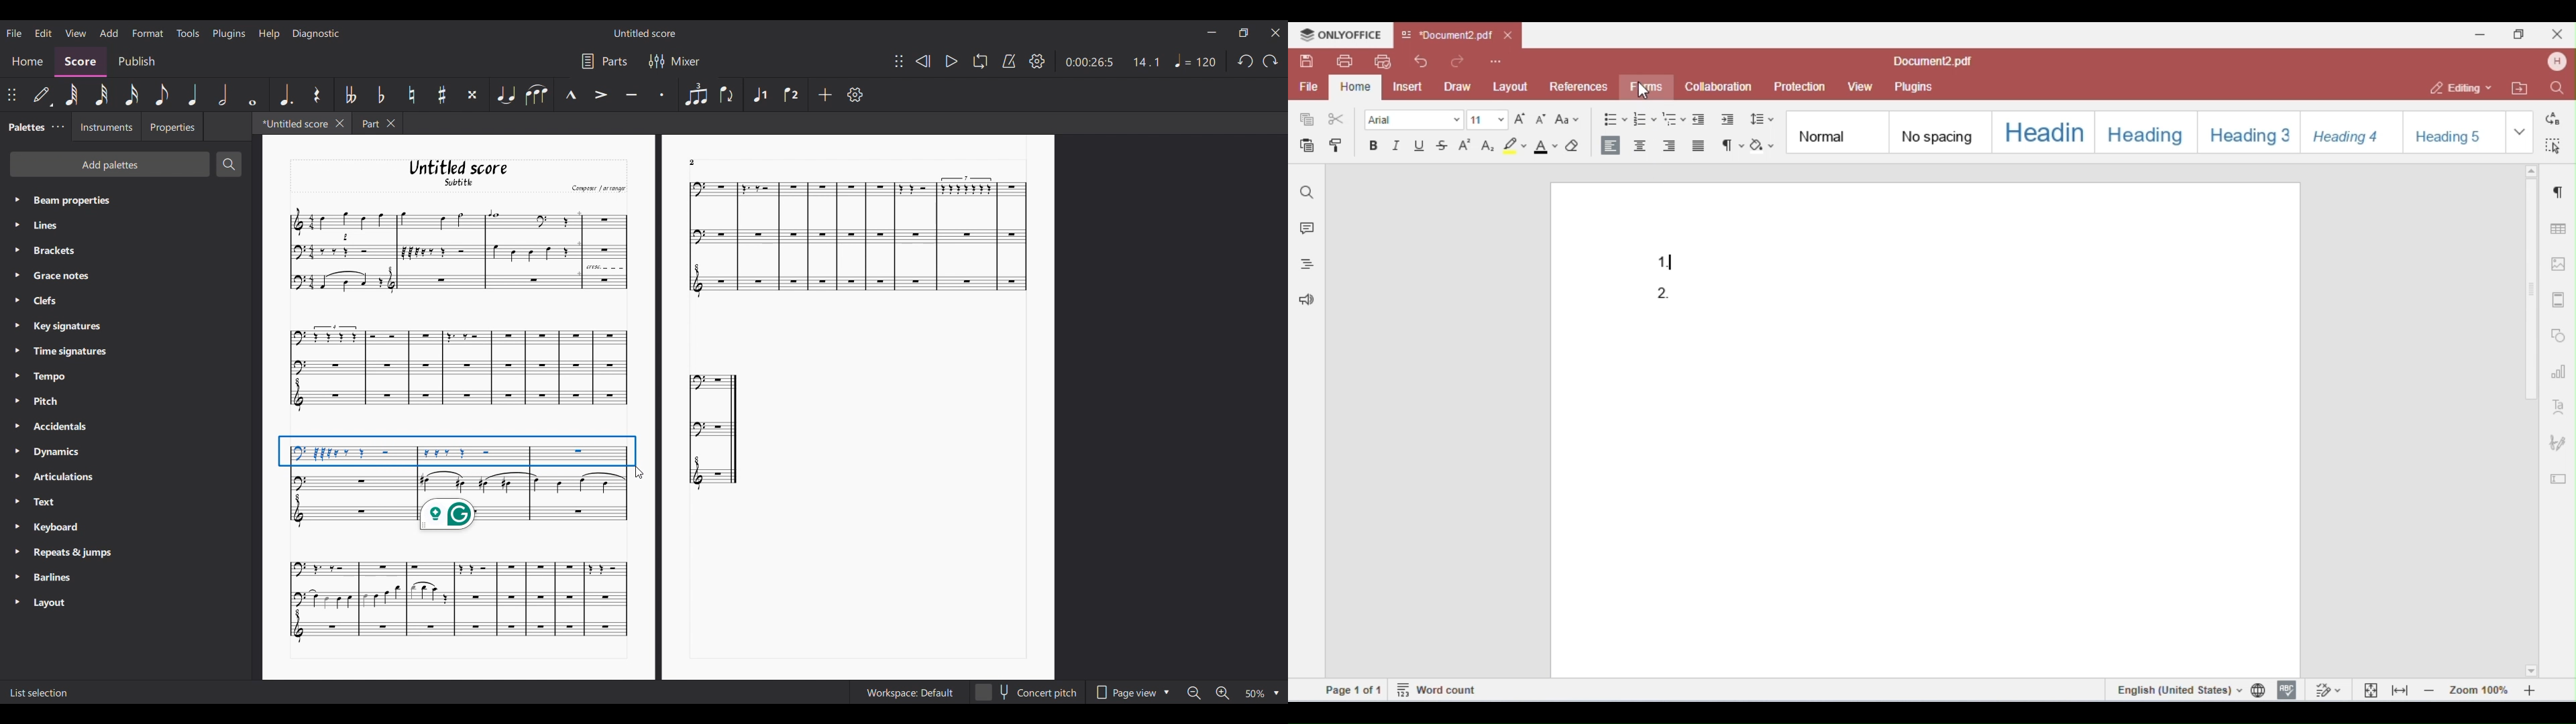  I want to click on Tie, so click(506, 94).